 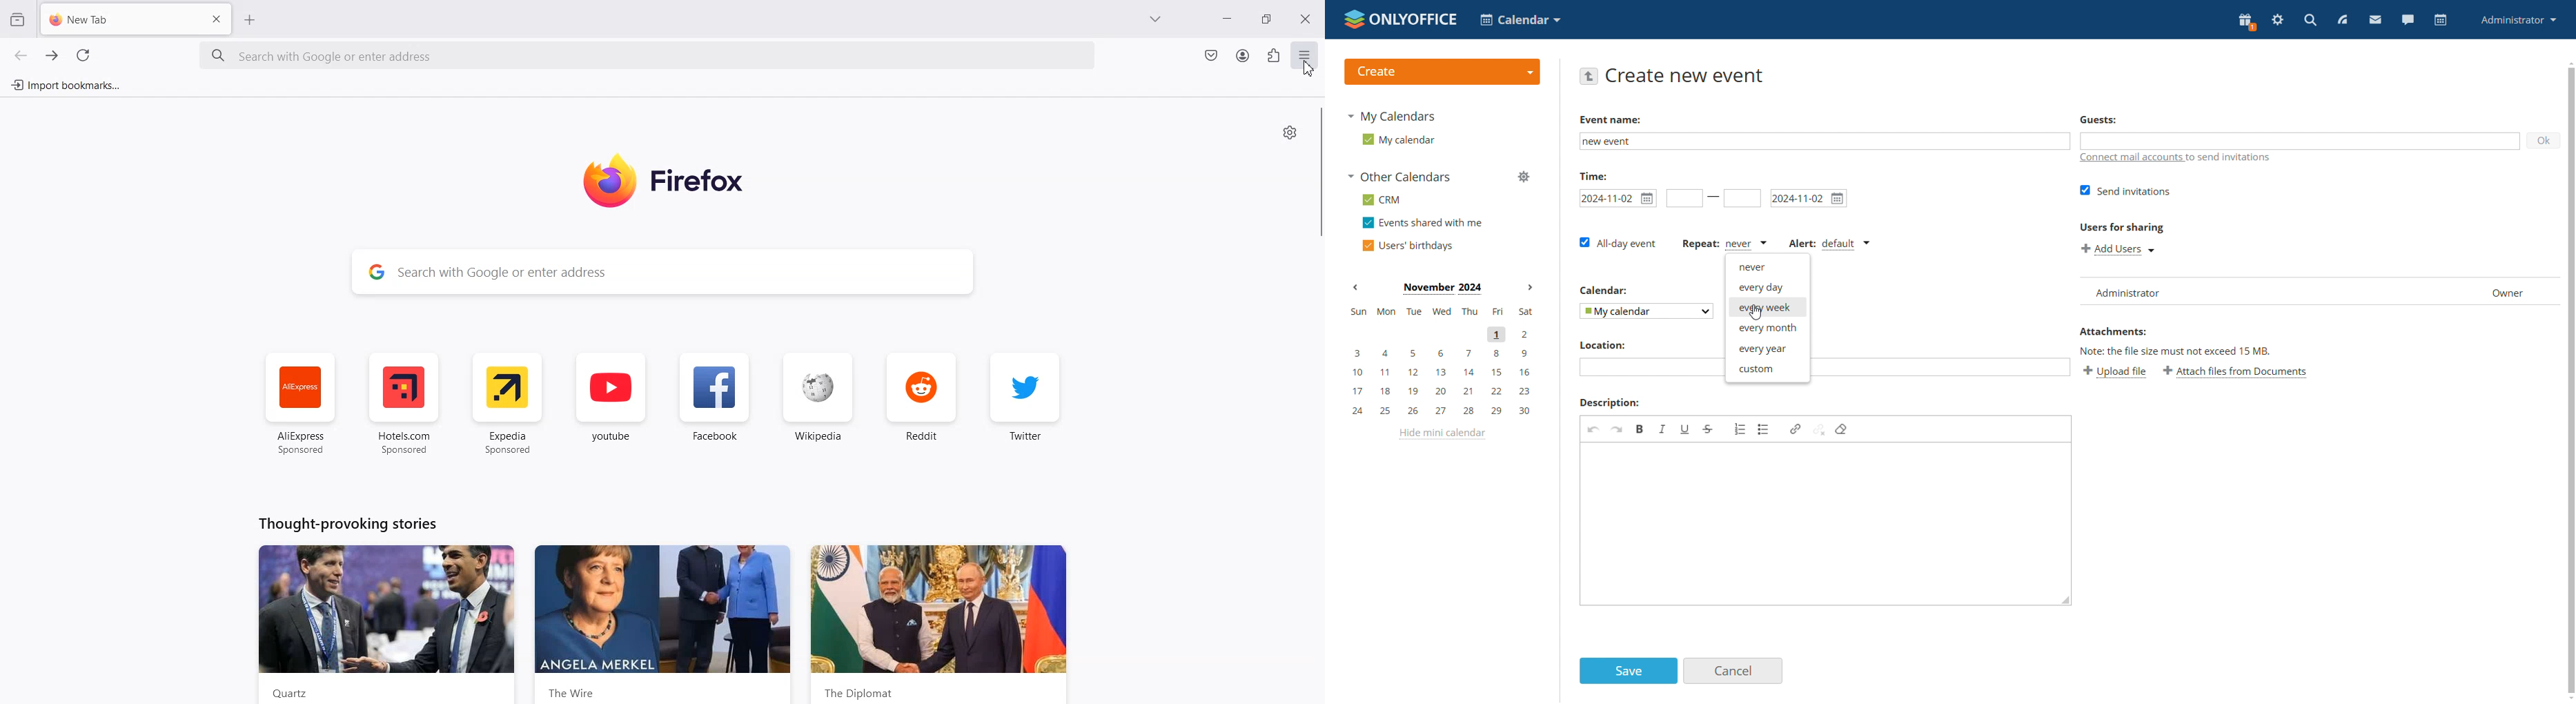 What do you see at coordinates (922, 400) in the screenshot?
I see `Reddit` at bounding box center [922, 400].